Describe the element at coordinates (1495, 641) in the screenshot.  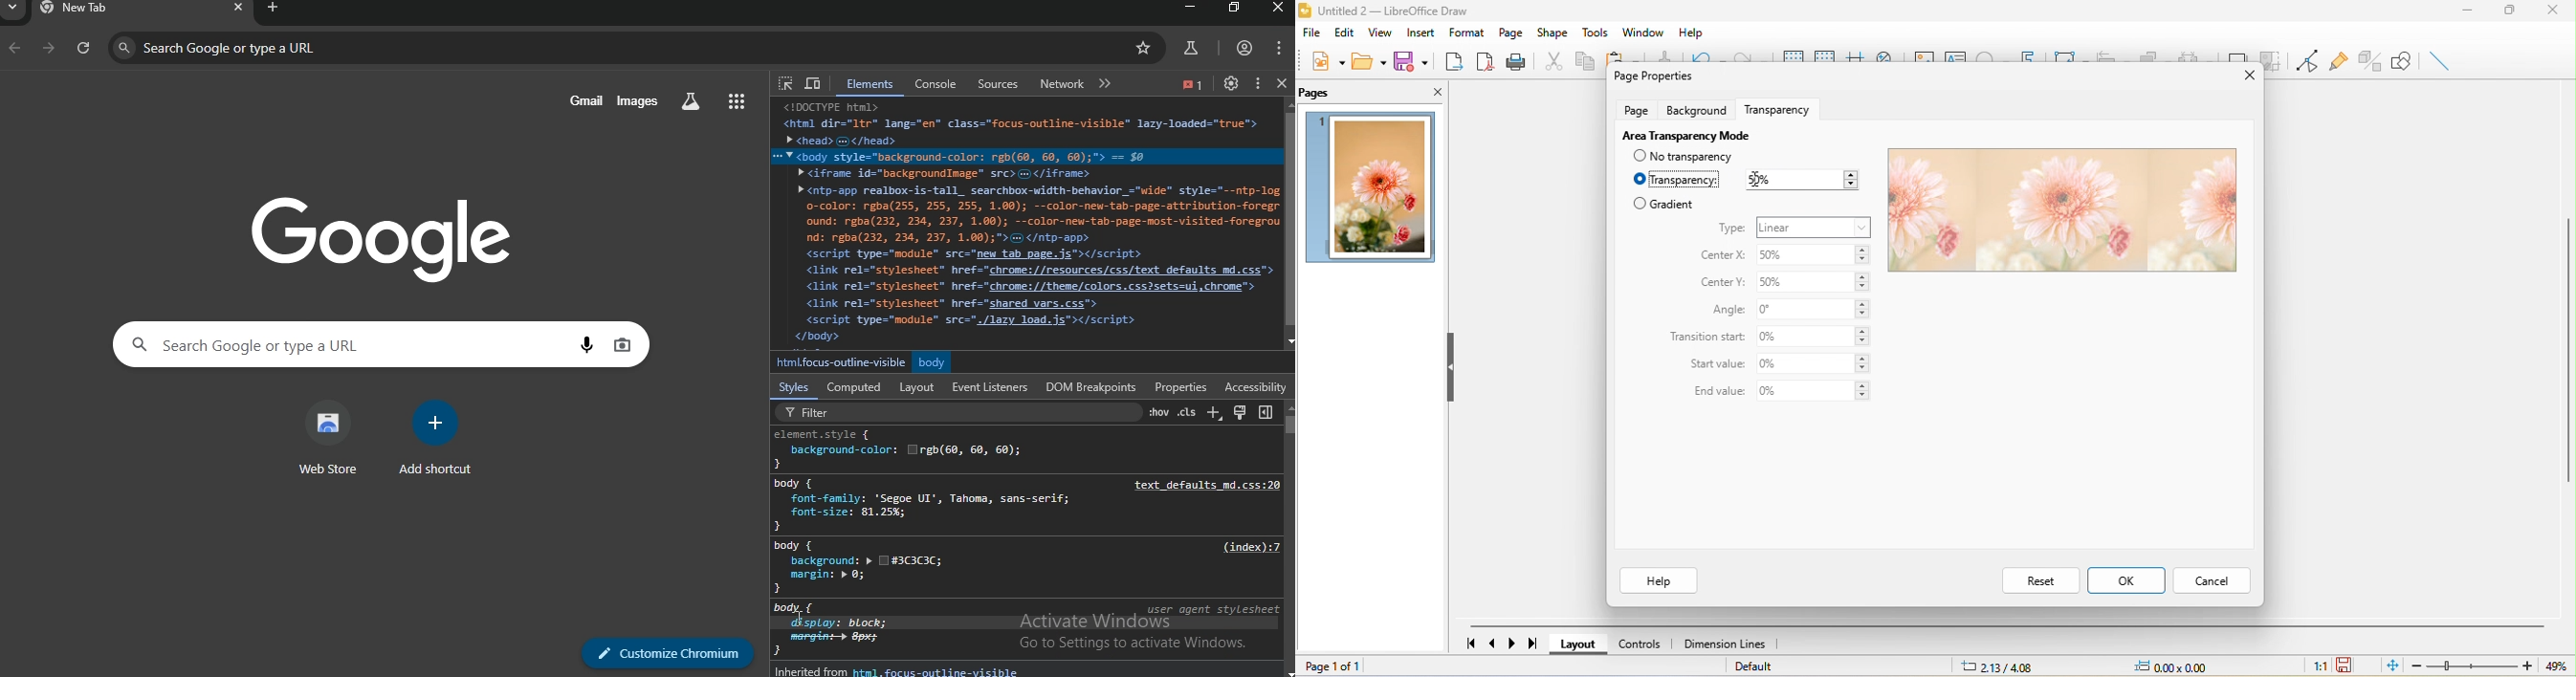
I see `previous page` at that location.